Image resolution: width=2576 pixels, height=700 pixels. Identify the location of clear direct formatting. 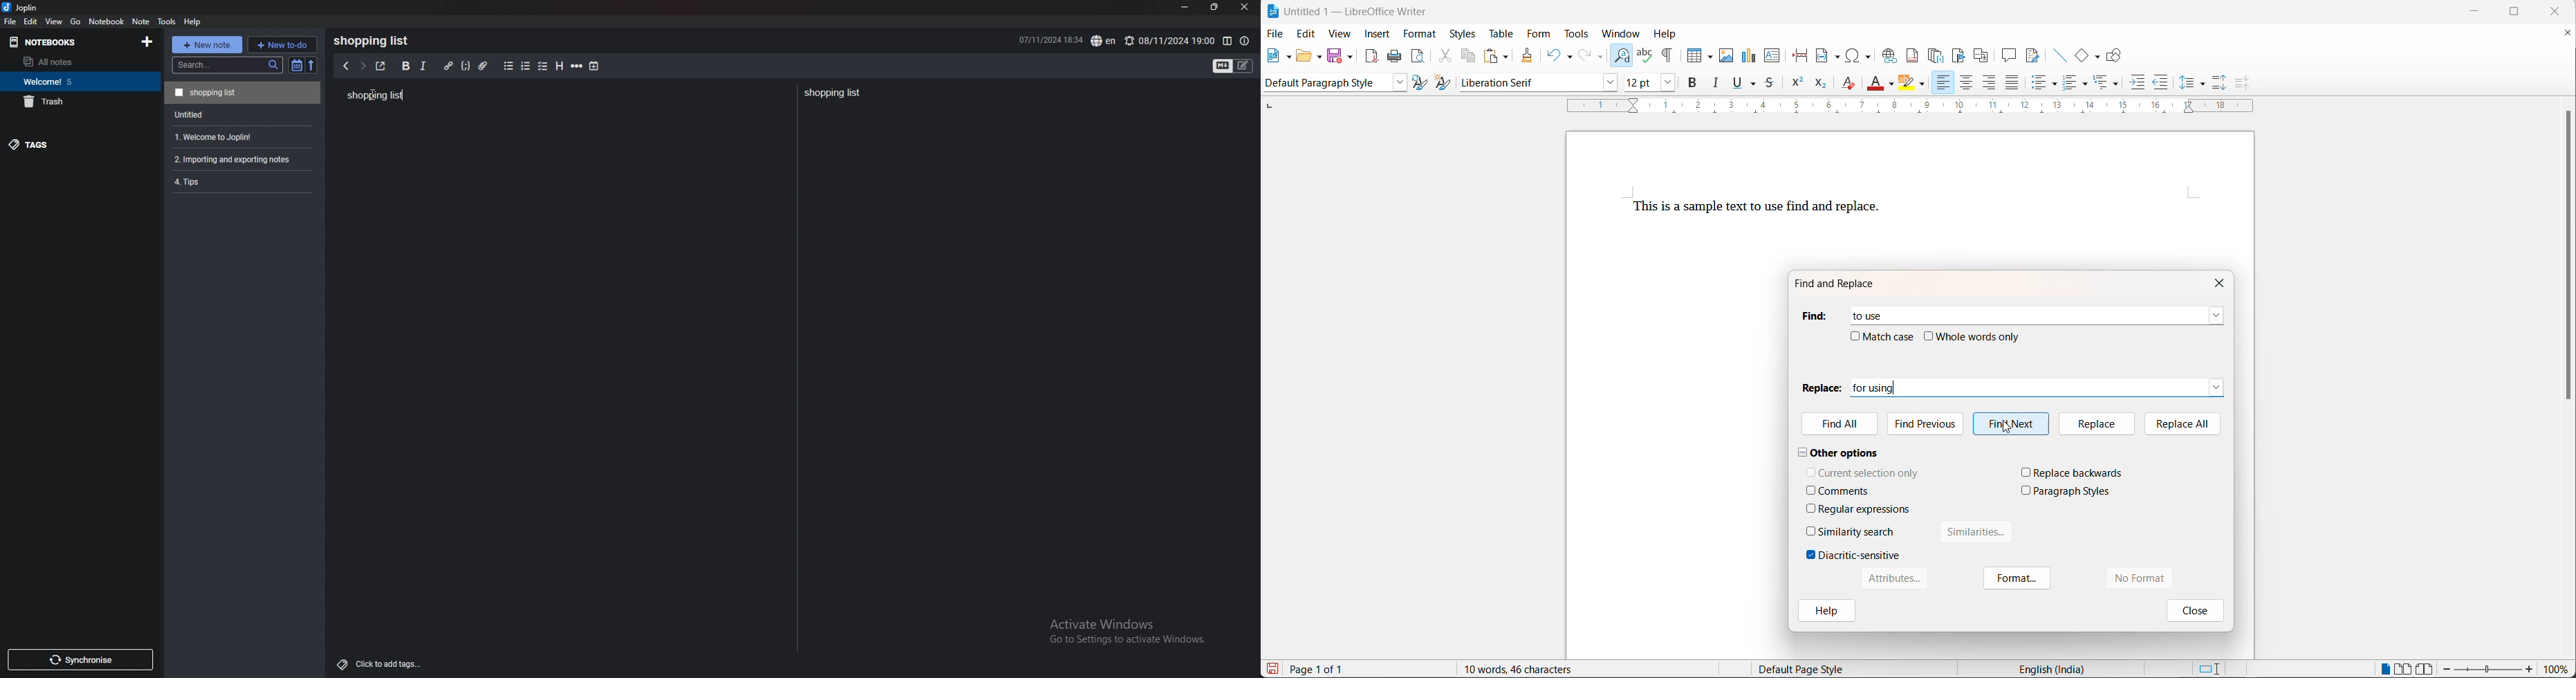
(1848, 86).